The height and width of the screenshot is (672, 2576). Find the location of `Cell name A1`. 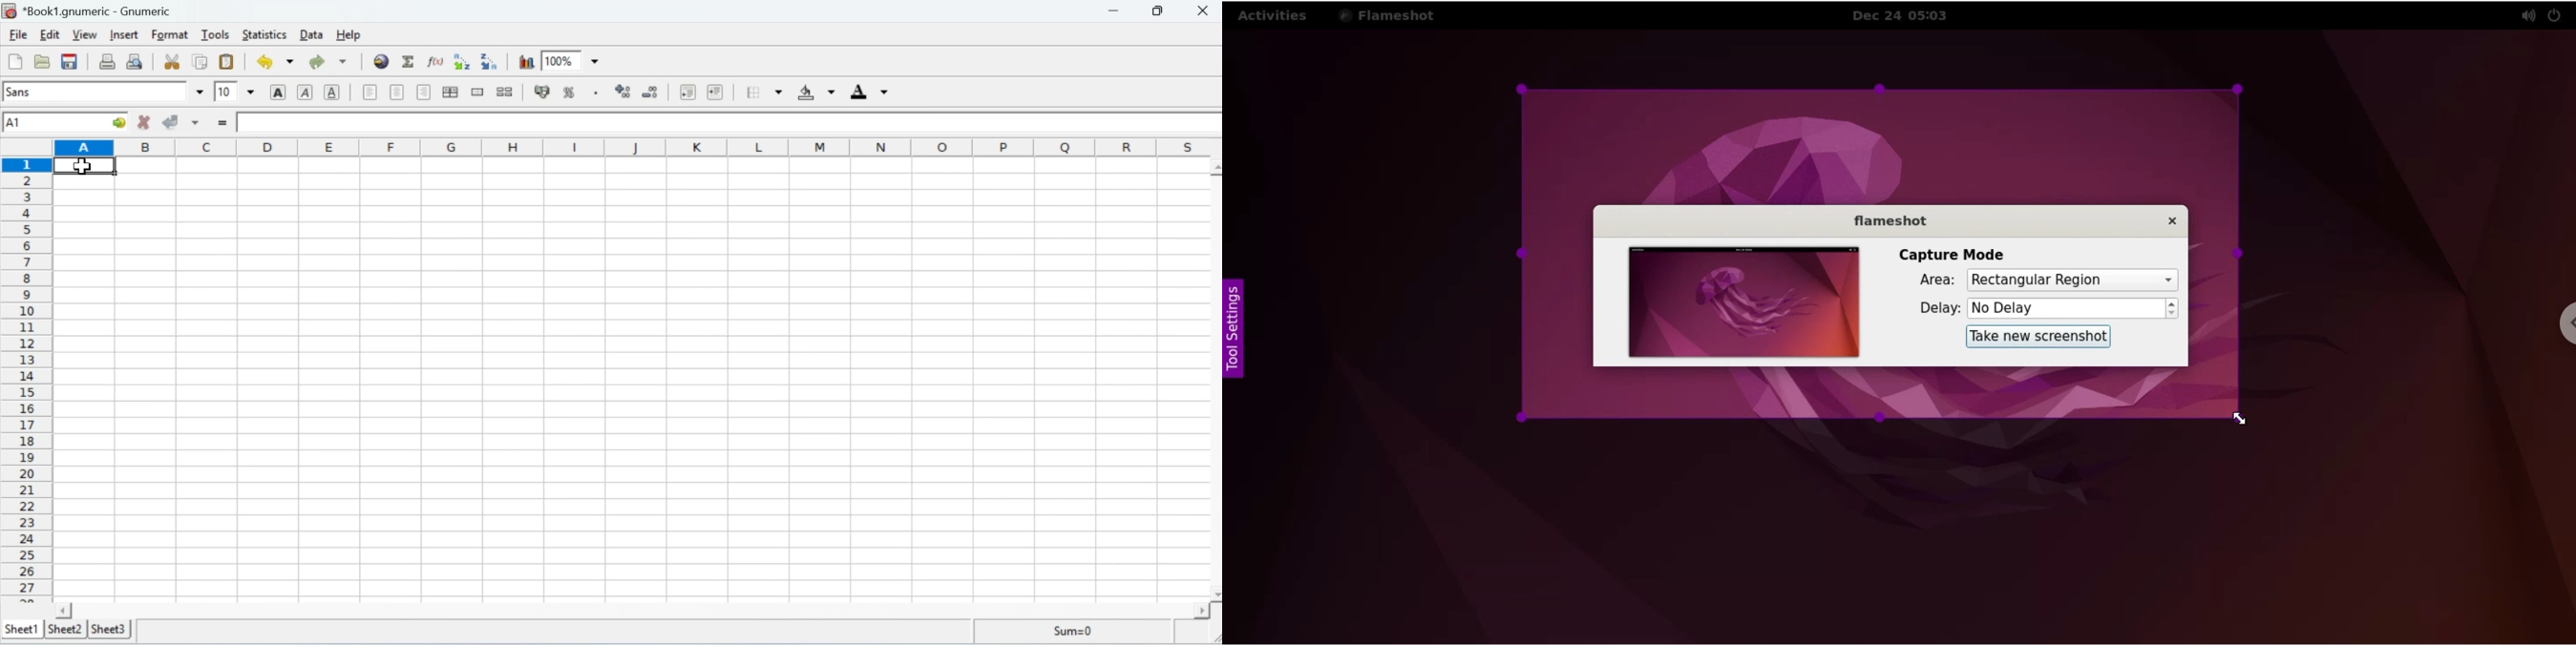

Cell name A1 is located at coordinates (47, 122).